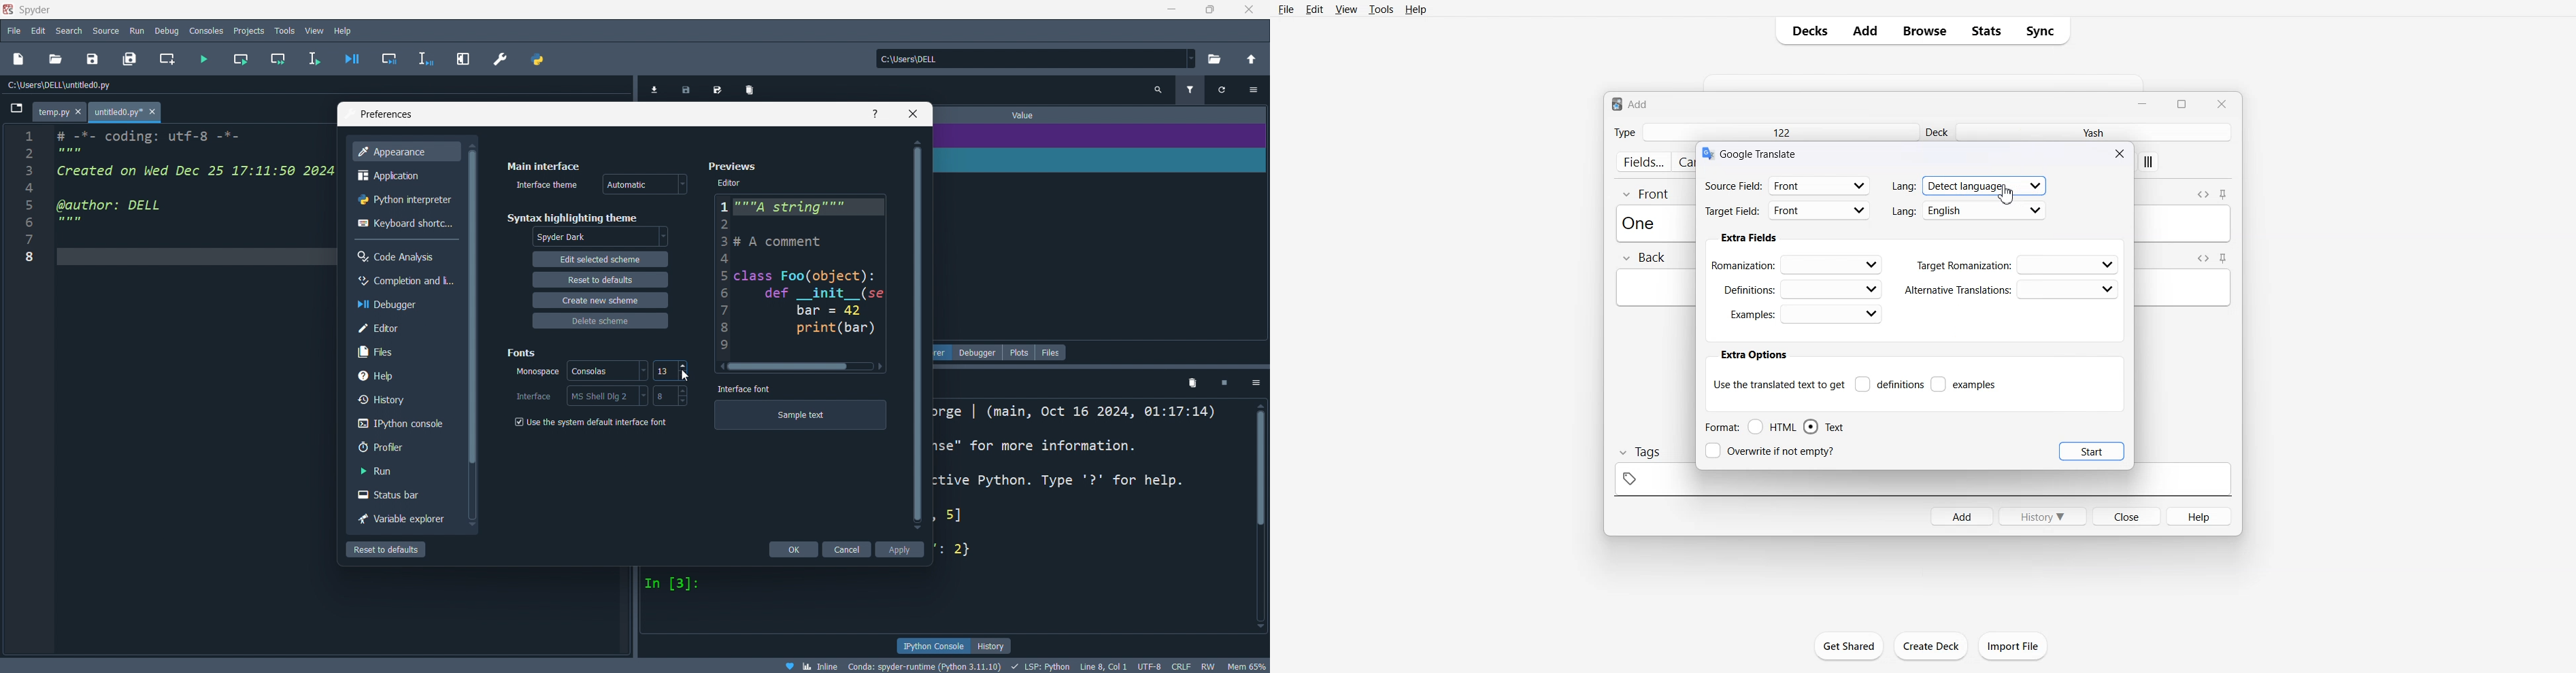  I want to click on save, so click(688, 87).